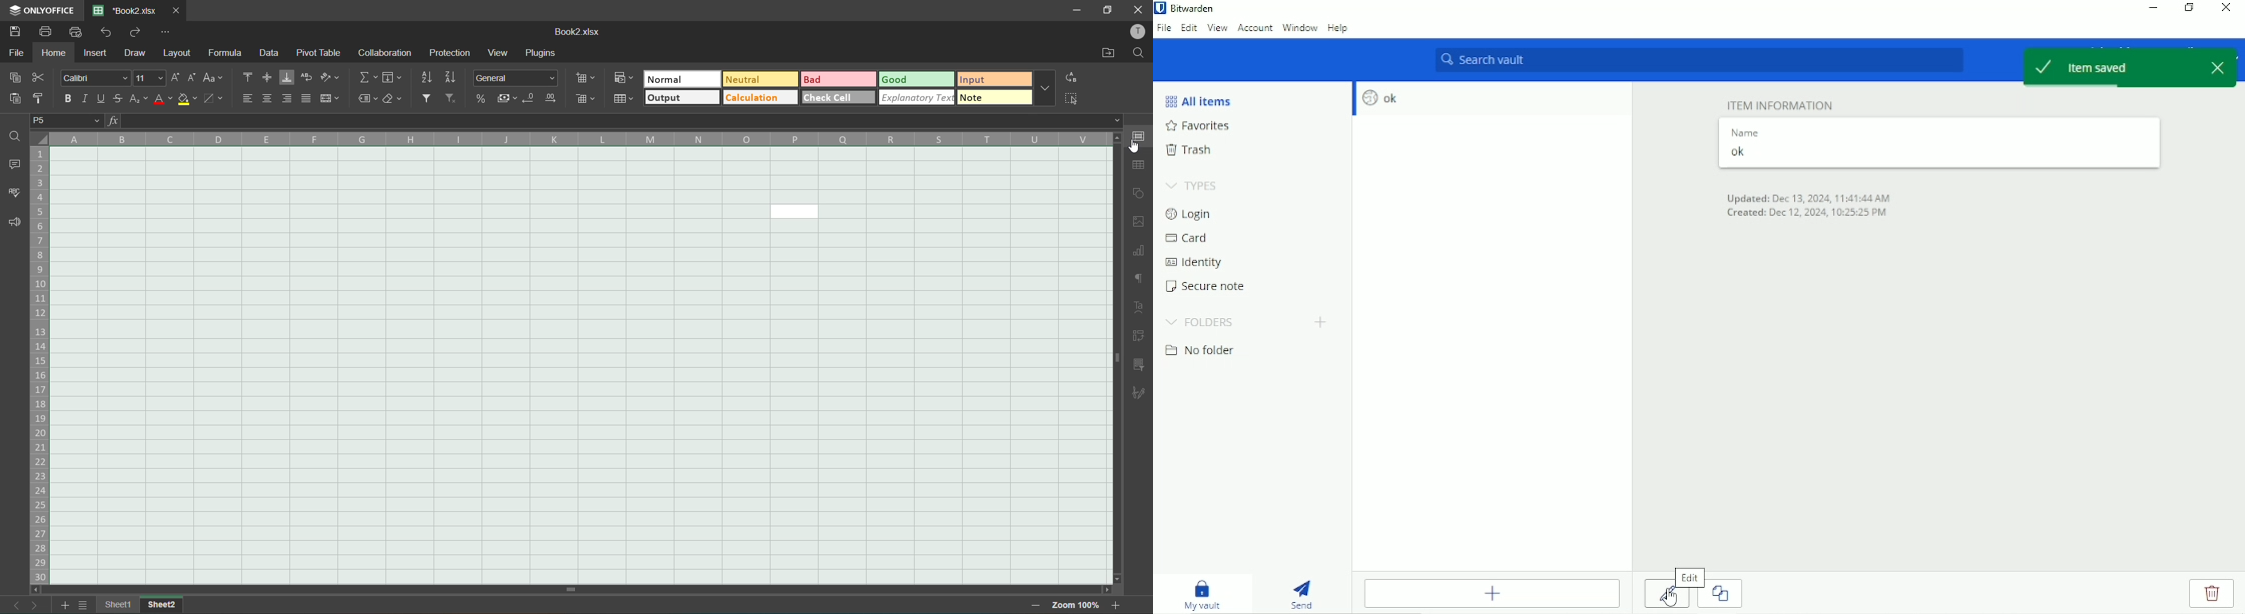 The image size is (2268, 616). What do you see at coordinates (914, 97) in the screenshot?
I see `explanatoy text` at bounding box center [914, 97].